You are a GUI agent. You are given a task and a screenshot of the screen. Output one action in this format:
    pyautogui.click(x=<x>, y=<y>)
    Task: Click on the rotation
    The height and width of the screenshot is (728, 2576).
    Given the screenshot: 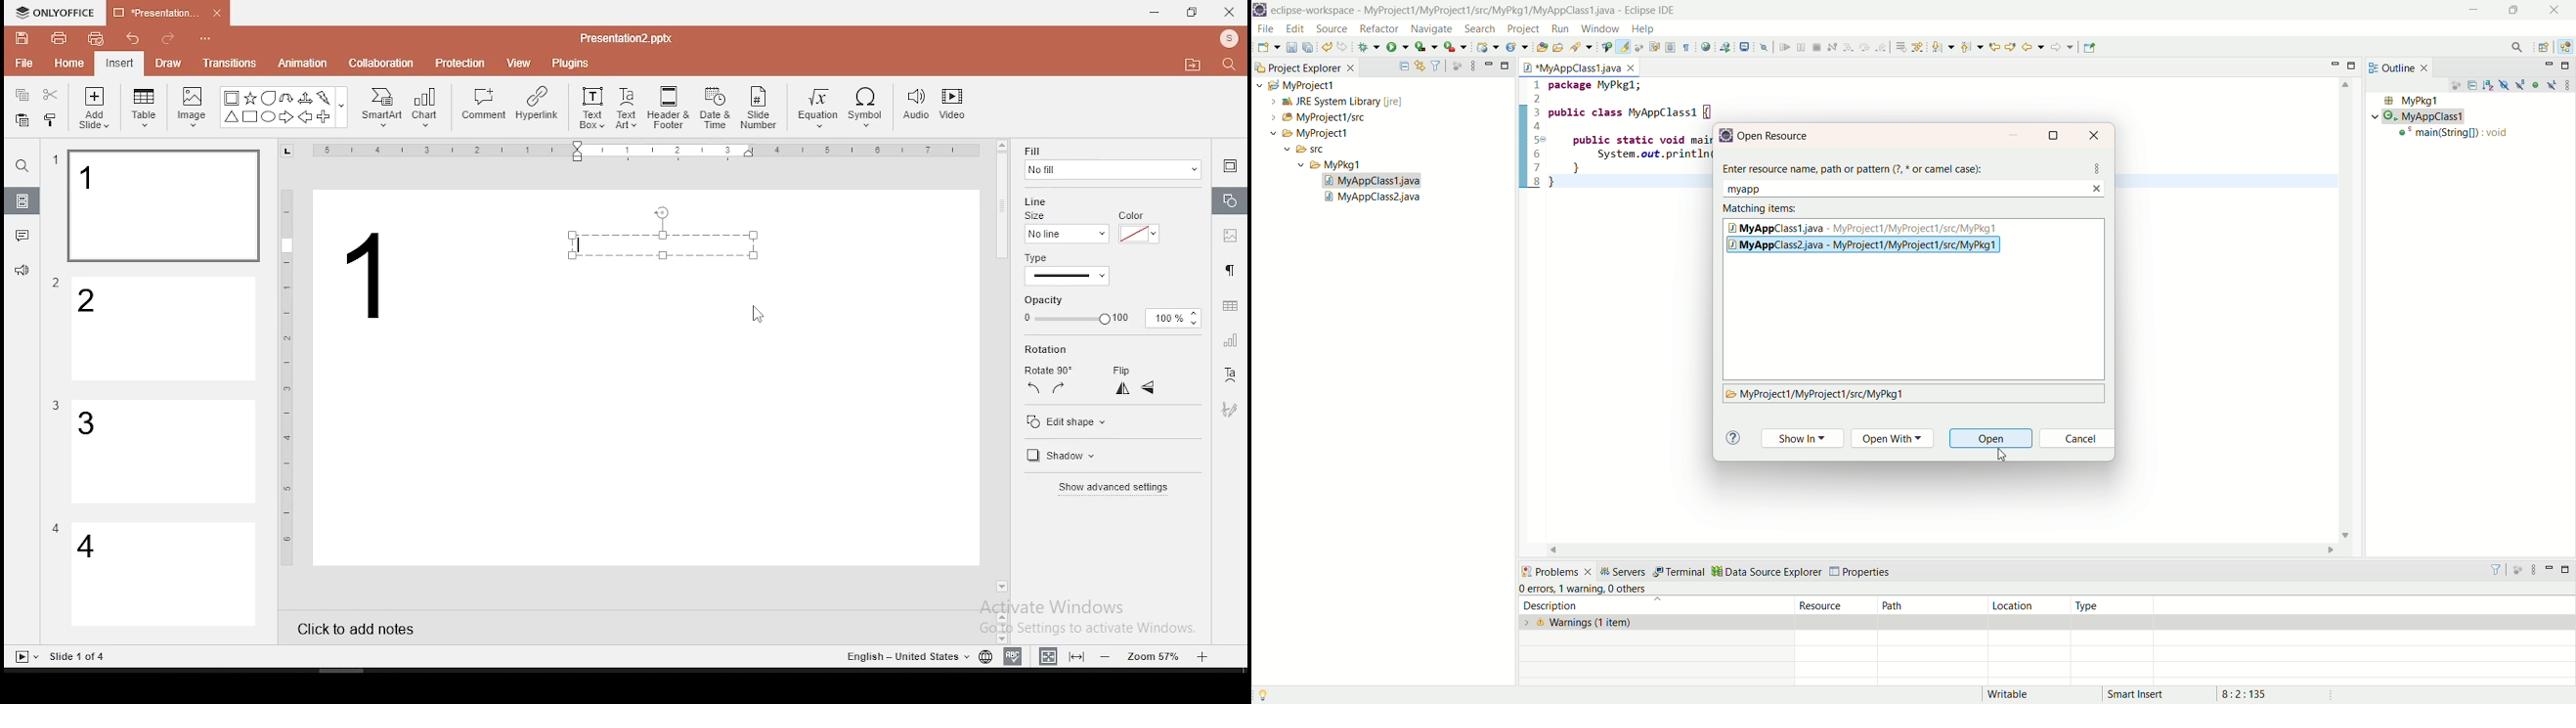 What is the action you would take?
    pyautogui.click(x=1078, y=350)
    